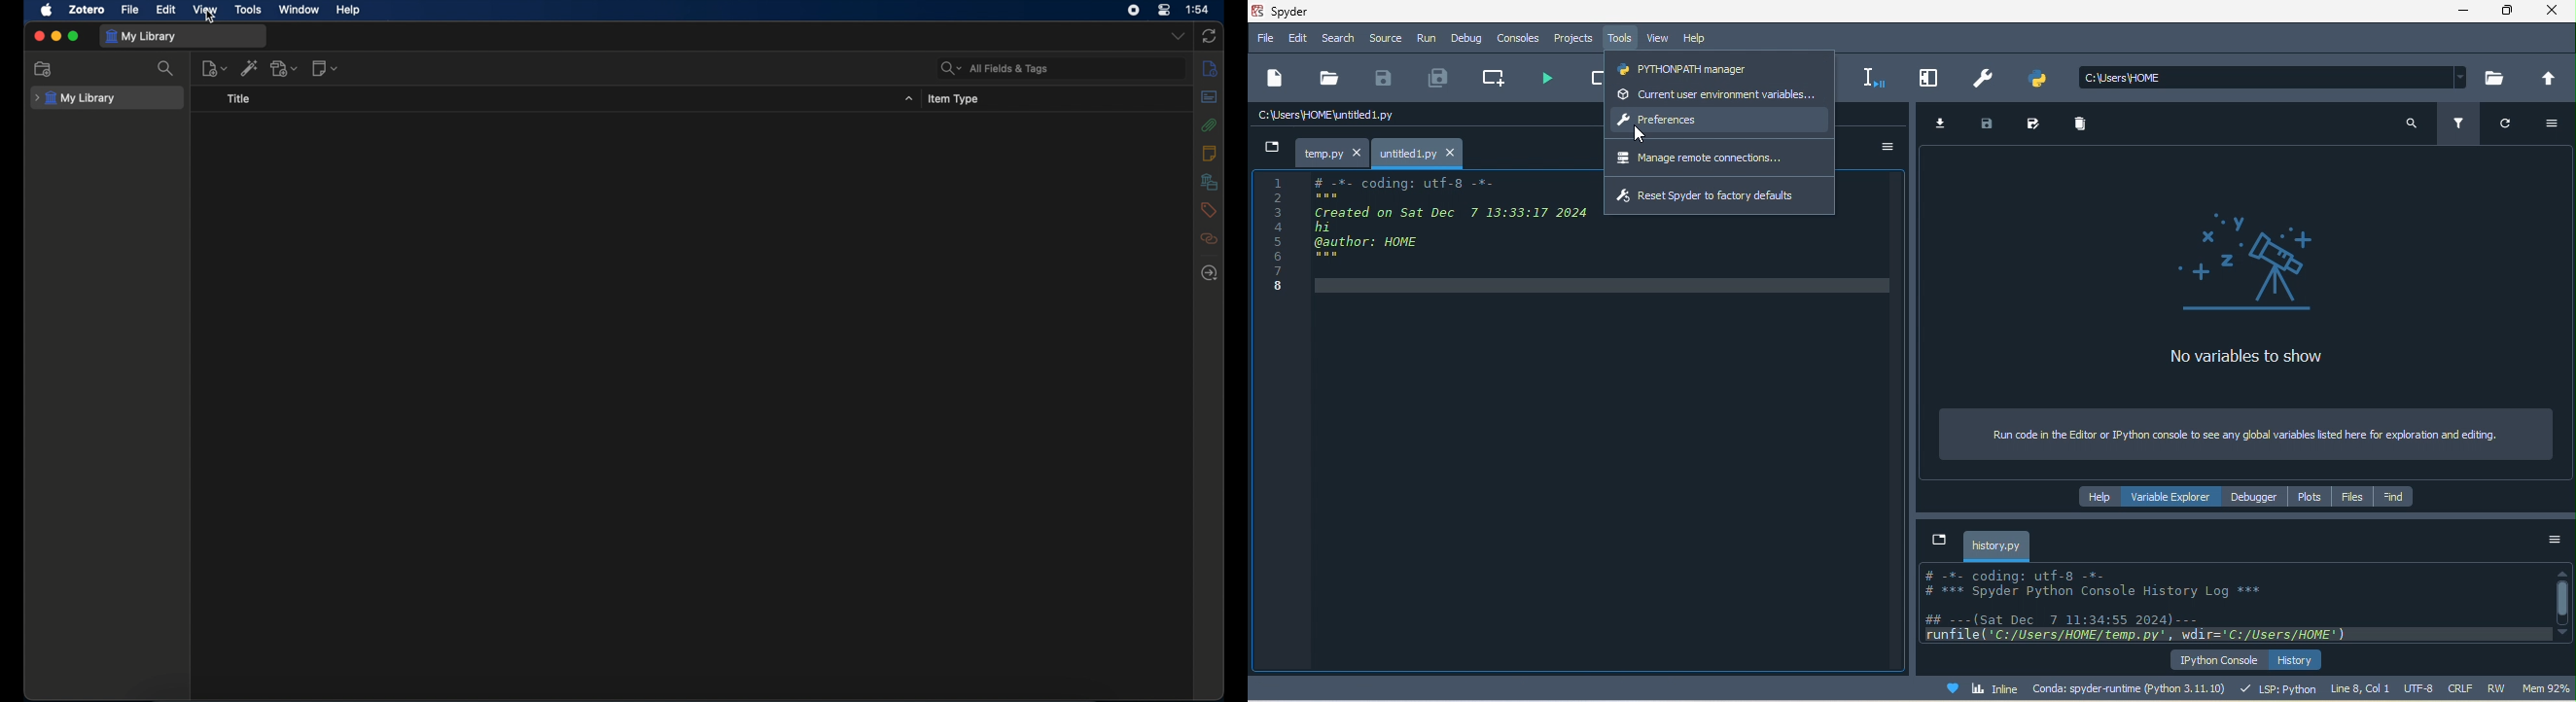 Image resolution: width=2576 pixels, height=728 pixels. What do you see at coordinates (2174, 495) in the screenshot?
I see `variable explorer` at bounding box center [2174, 495].